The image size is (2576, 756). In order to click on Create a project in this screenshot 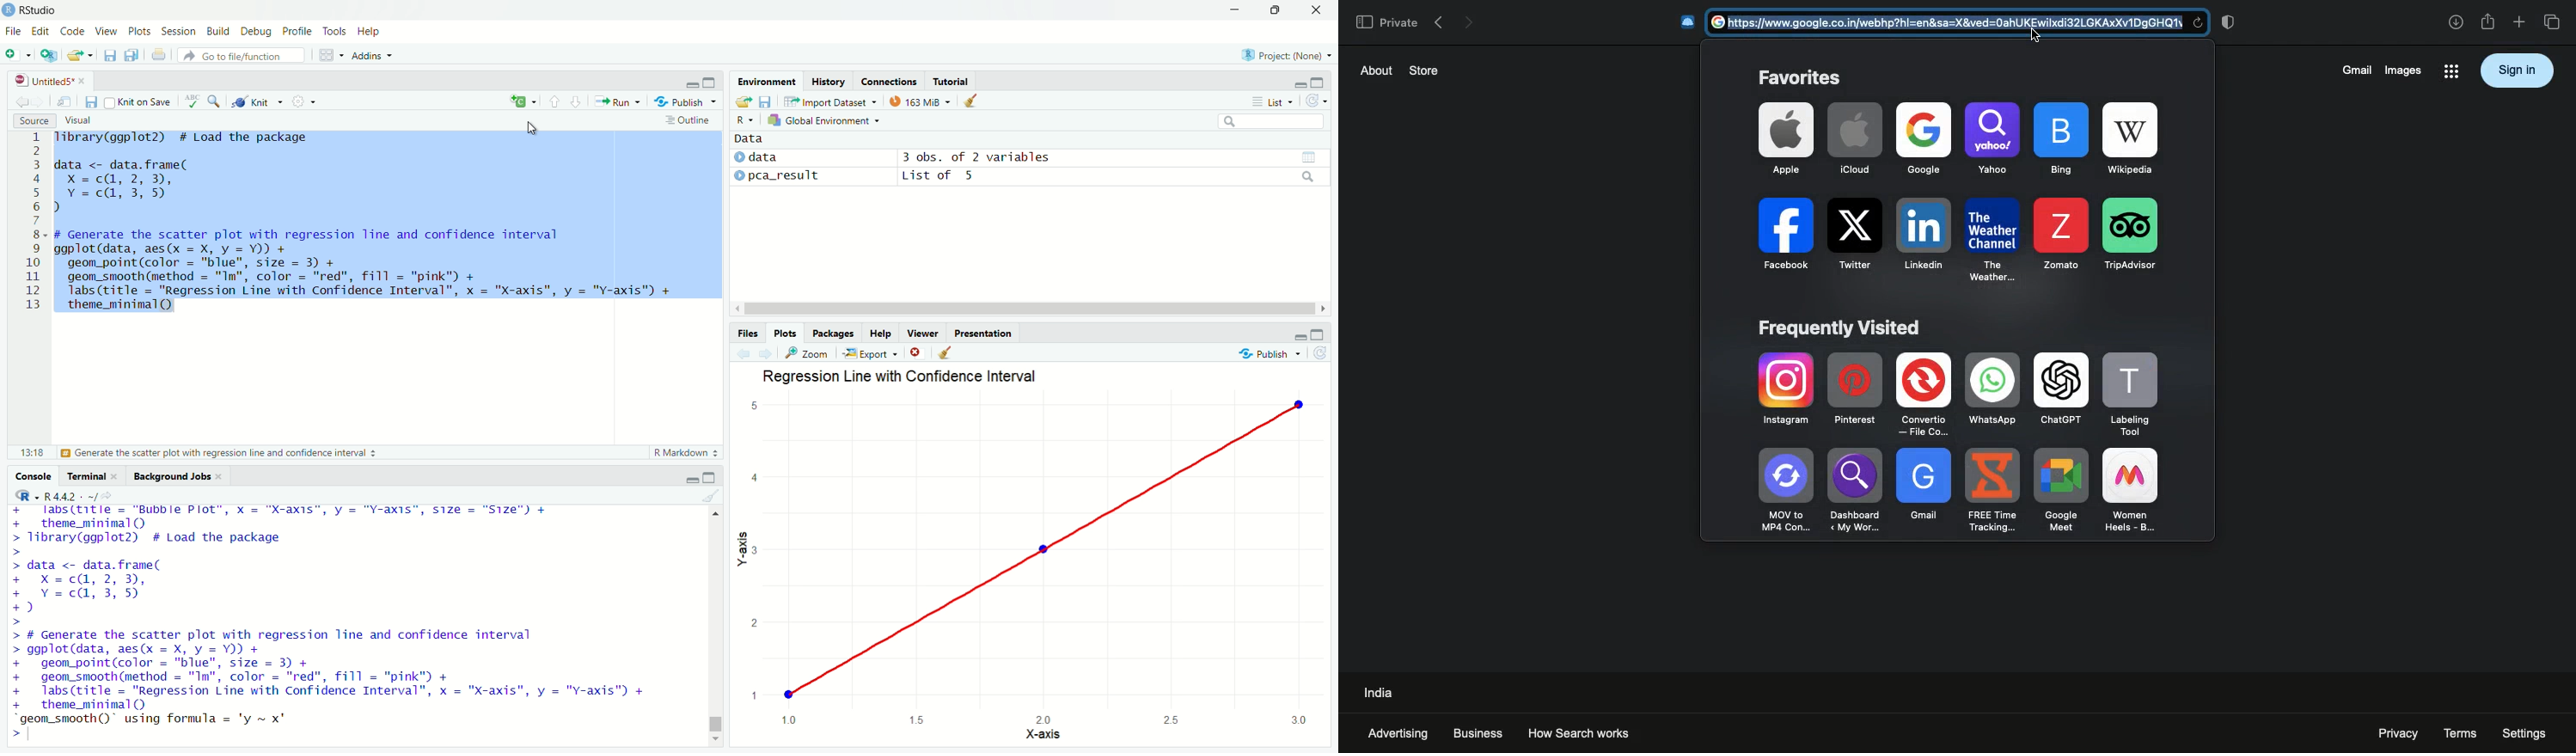, I will do `click(47, 55)`.